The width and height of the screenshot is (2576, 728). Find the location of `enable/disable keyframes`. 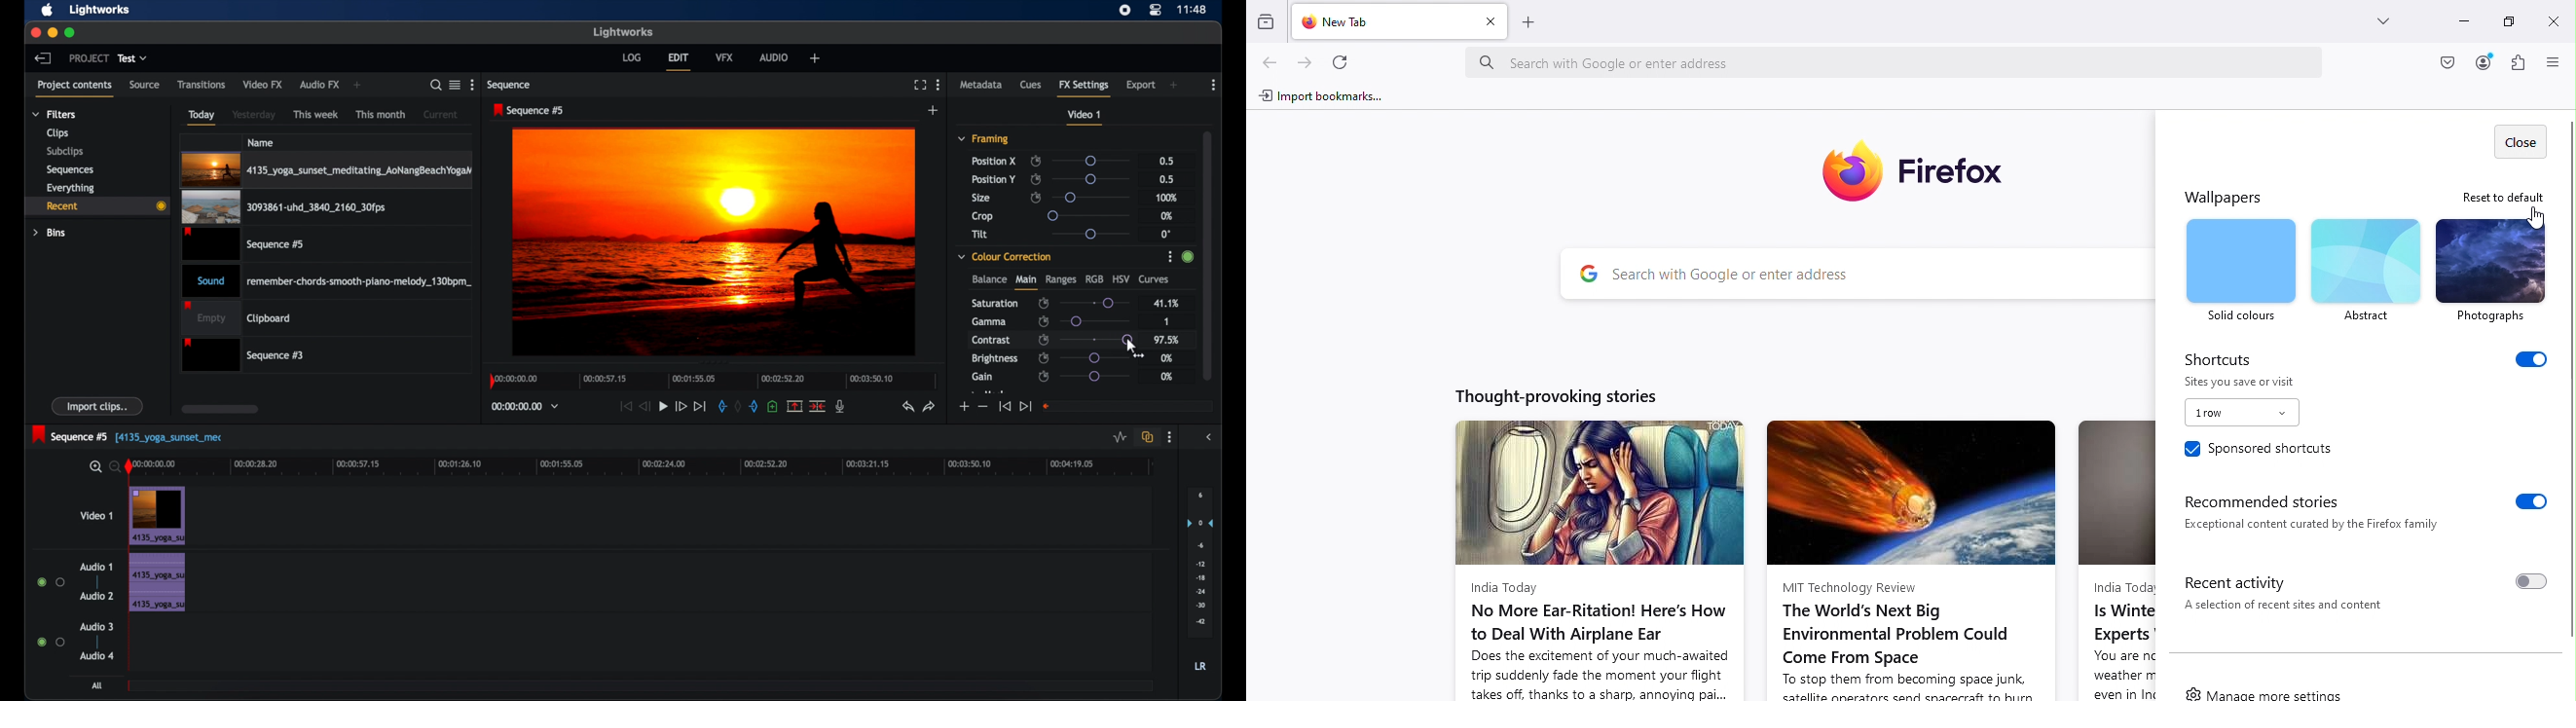

enable/disable keyframes is located at coordinates (1035, 161).